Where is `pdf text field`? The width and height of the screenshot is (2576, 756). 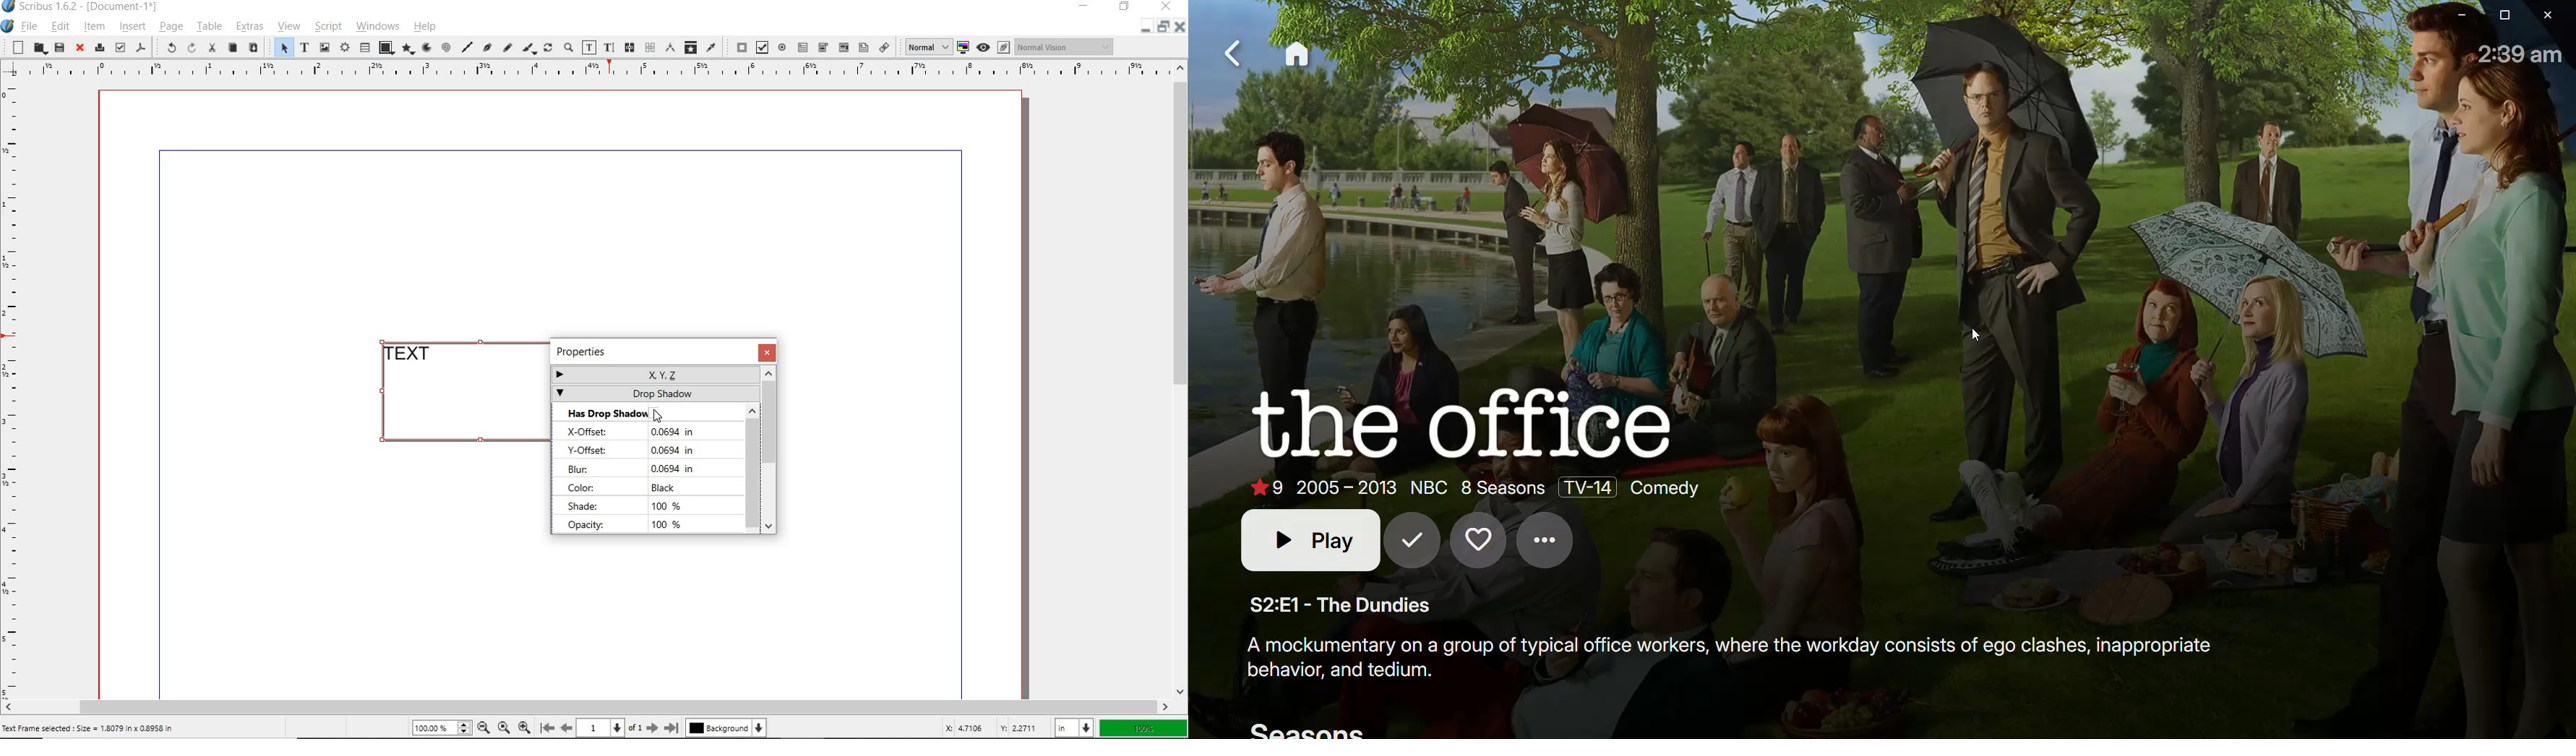 pdf text field is located at coordinates (804, 47).